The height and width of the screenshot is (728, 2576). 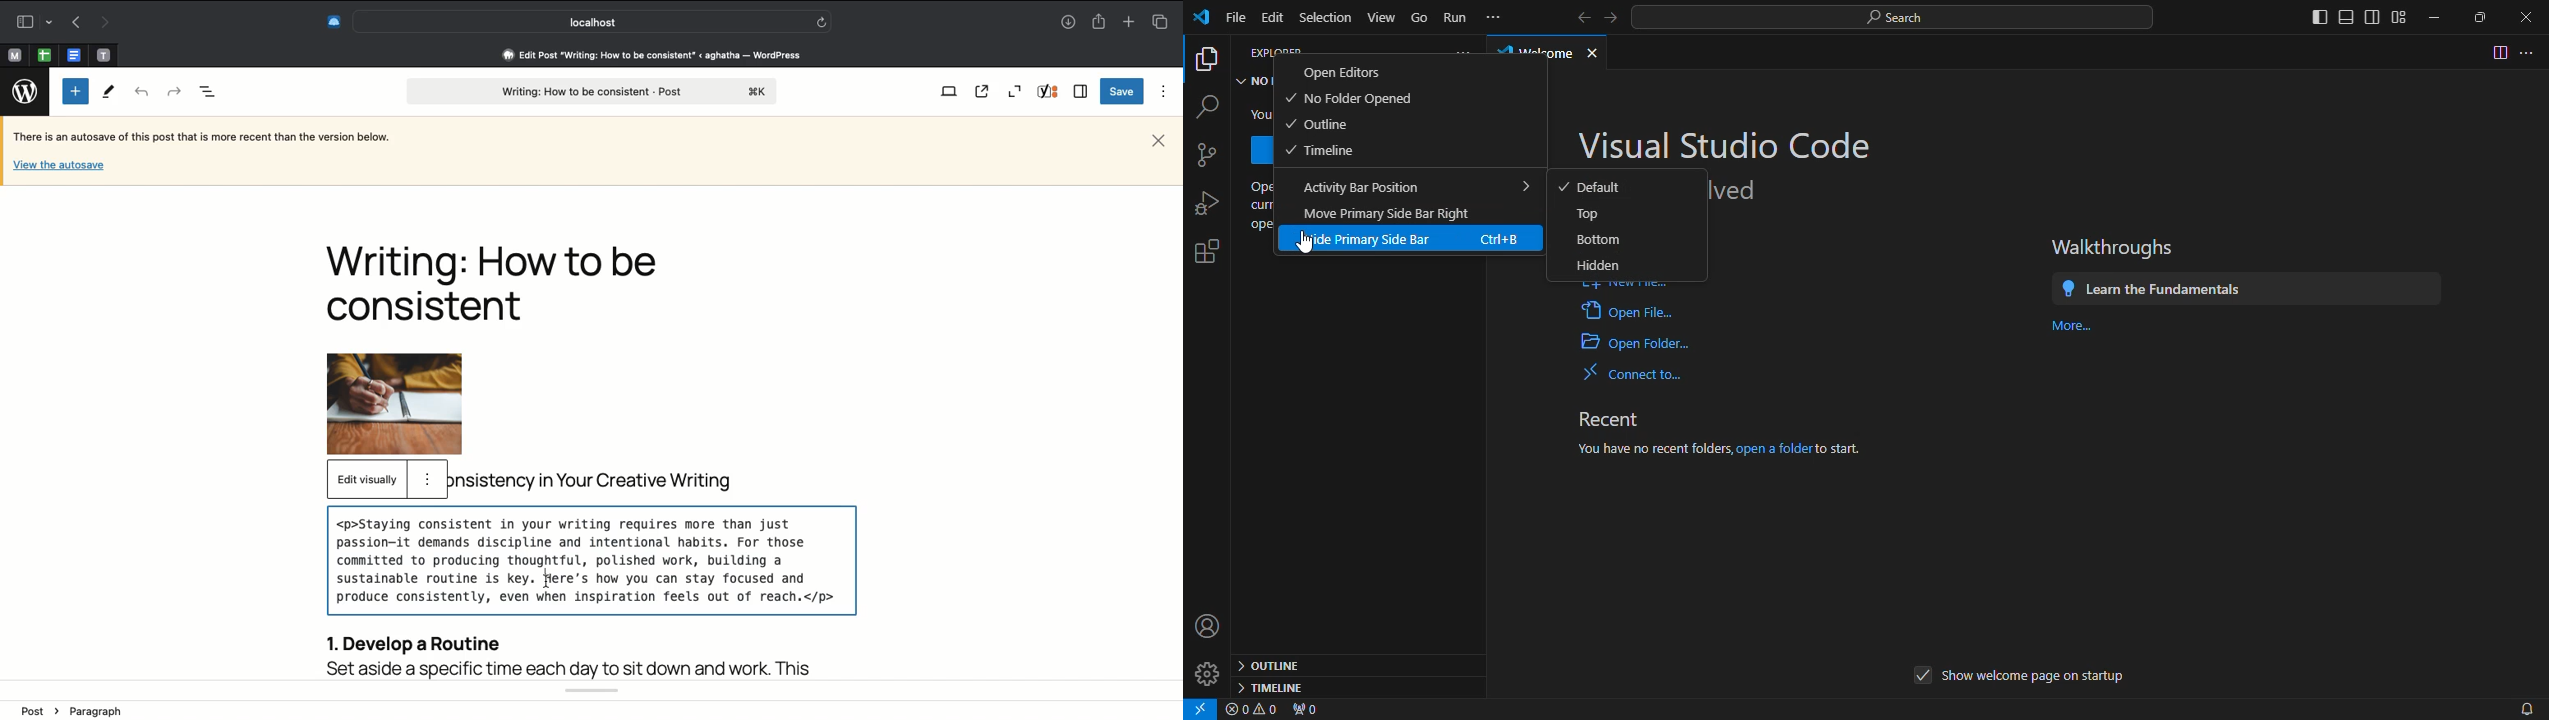 I want to click on Selection, so click(x=1327, y=16).